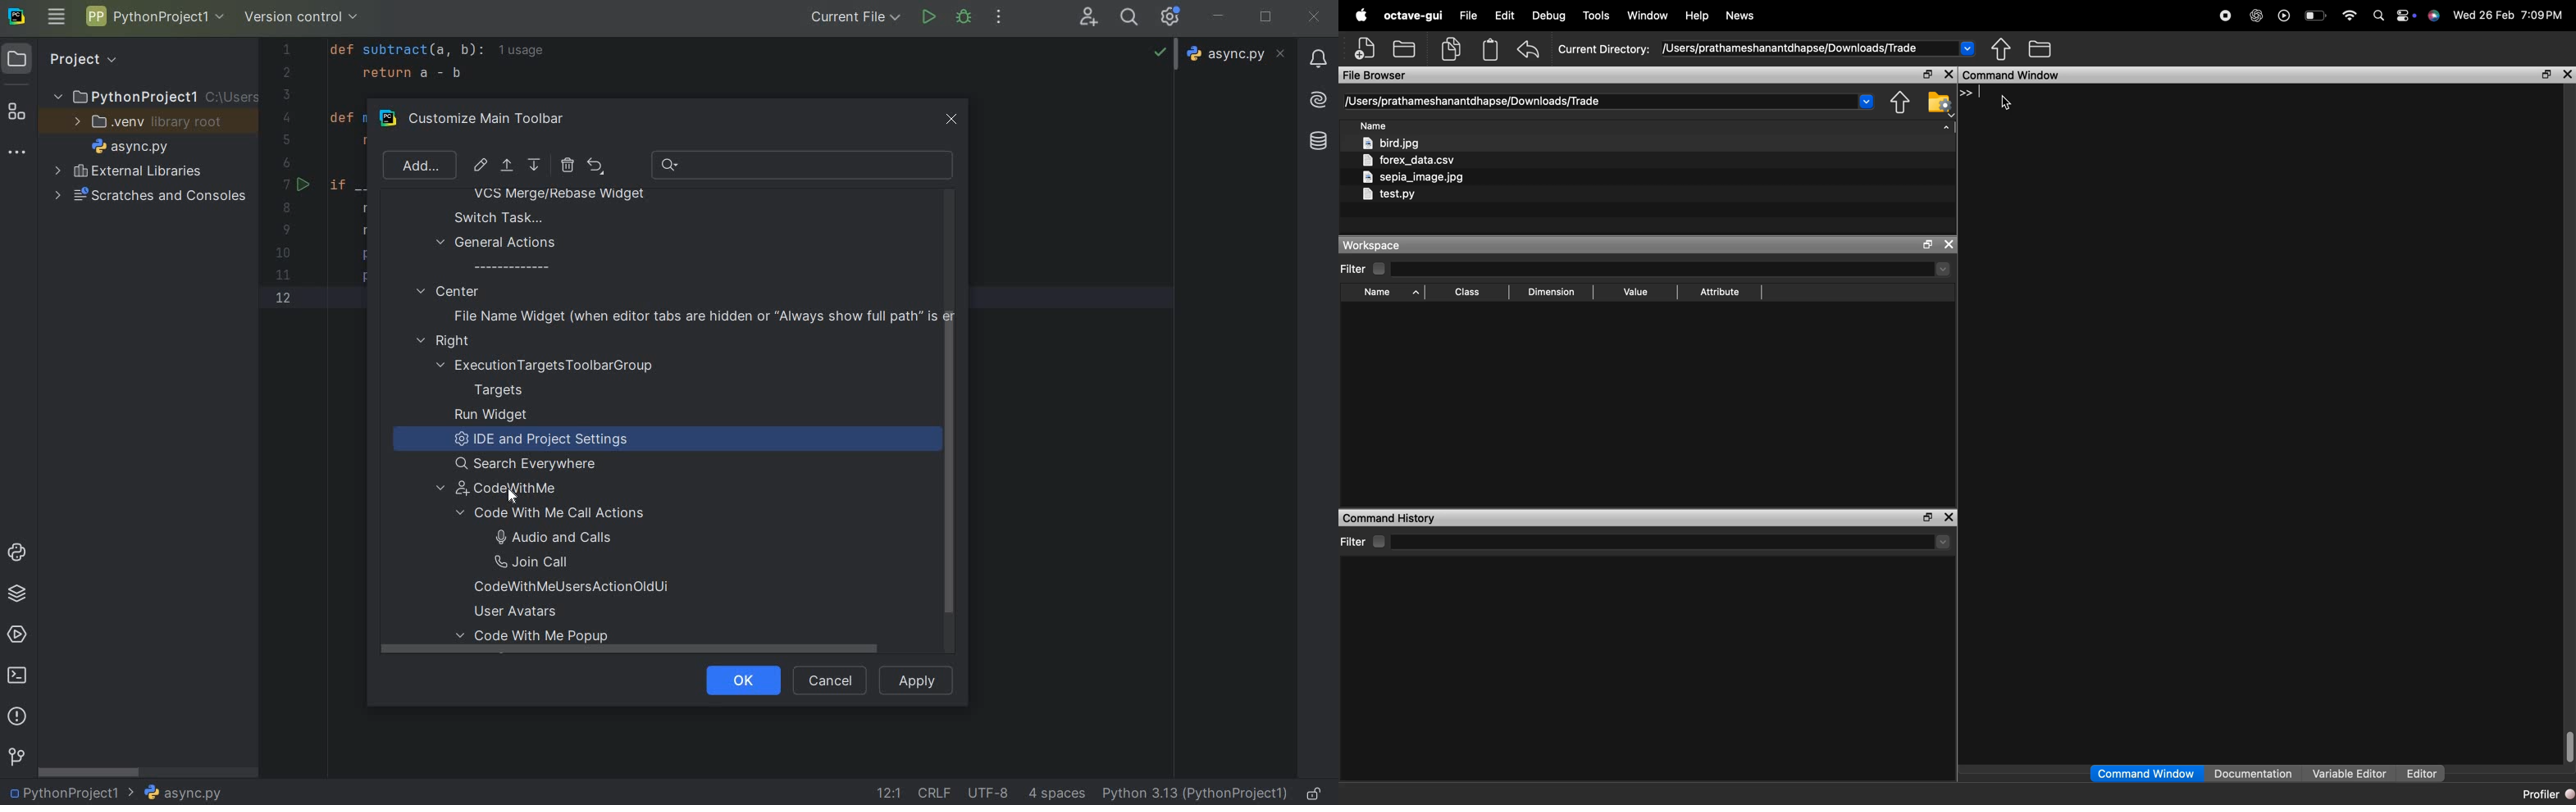 Image resolution: width=2576 pixels, height=812 pixels. I want to click on undo, so click(1529, 49).